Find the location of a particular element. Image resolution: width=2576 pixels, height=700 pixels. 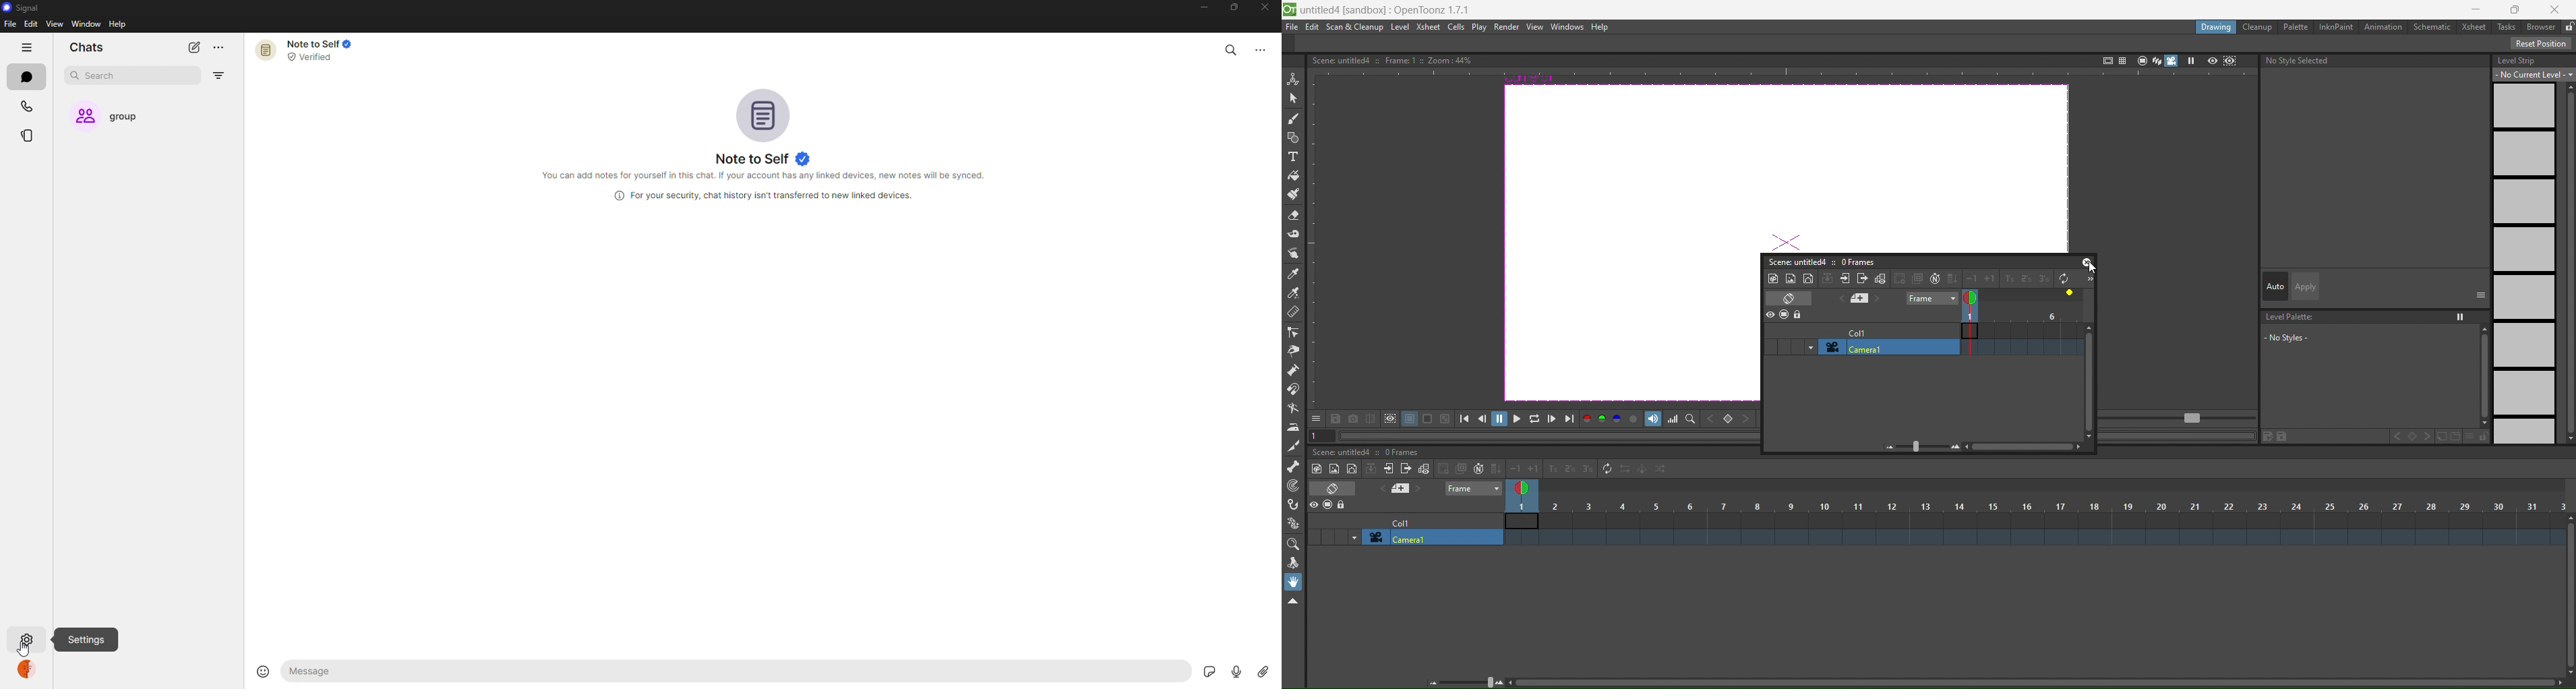

signal is located at coordinates (20, 9).